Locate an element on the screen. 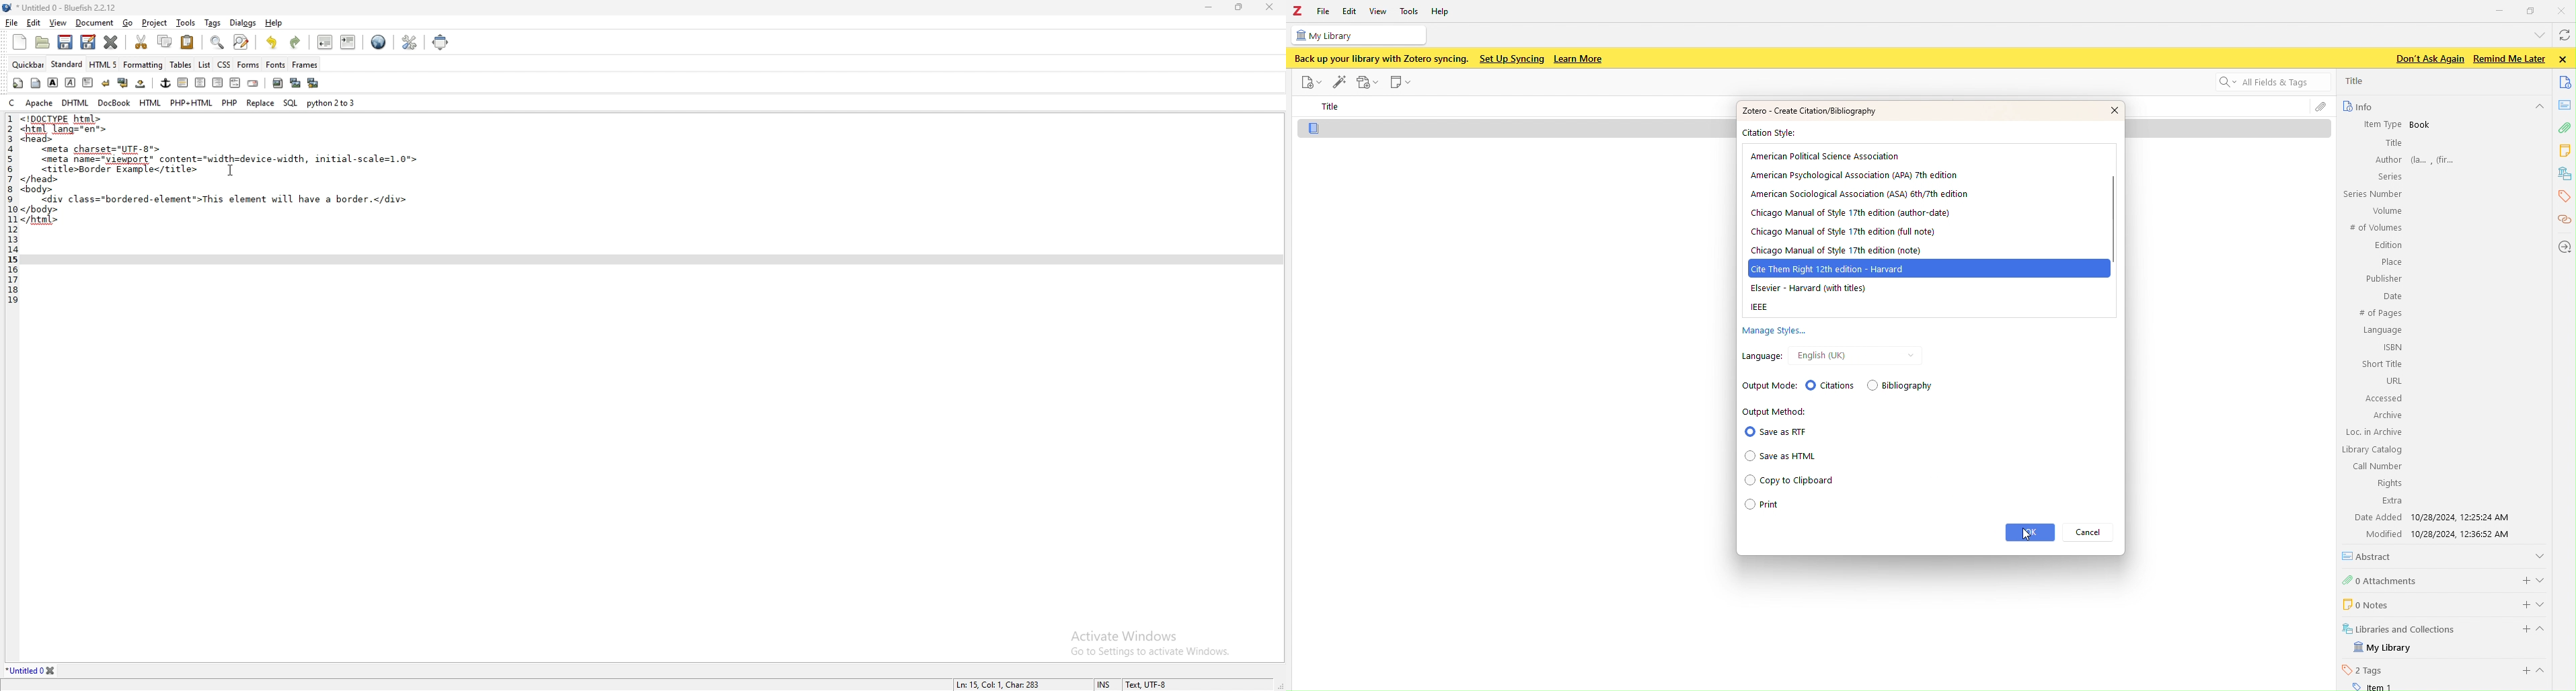  add is located at coordinates (2522, 579).